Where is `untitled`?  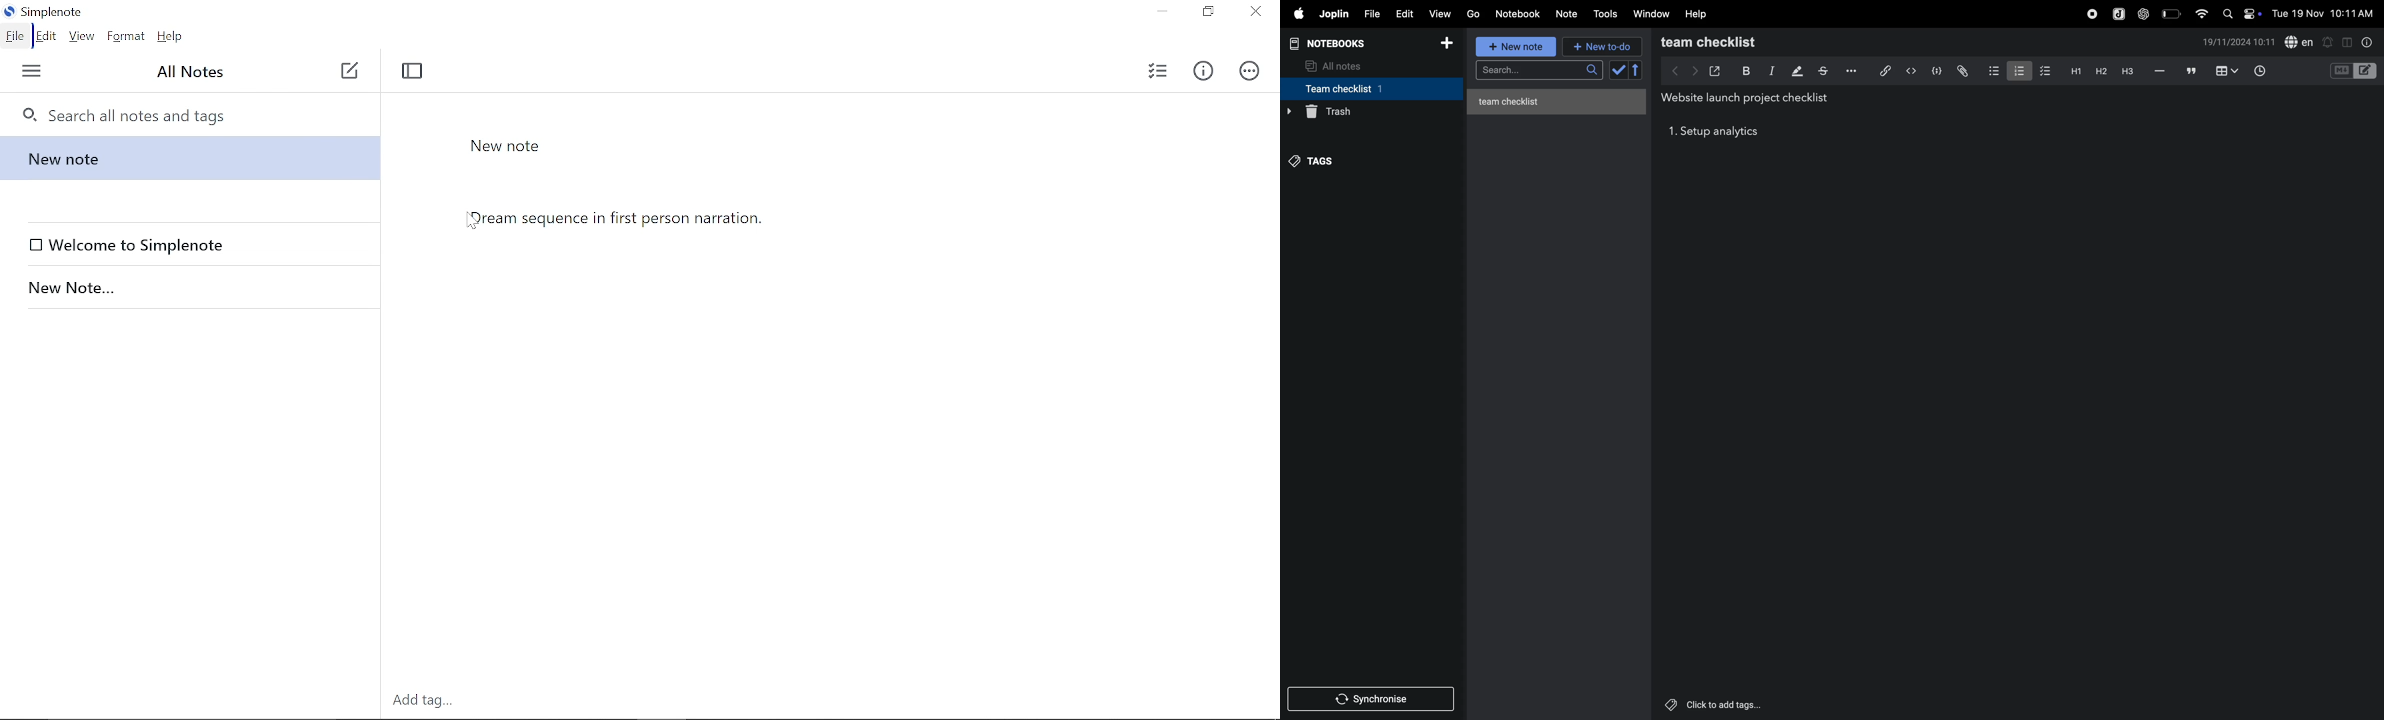
untitled is located at coordinates (1560, 99).